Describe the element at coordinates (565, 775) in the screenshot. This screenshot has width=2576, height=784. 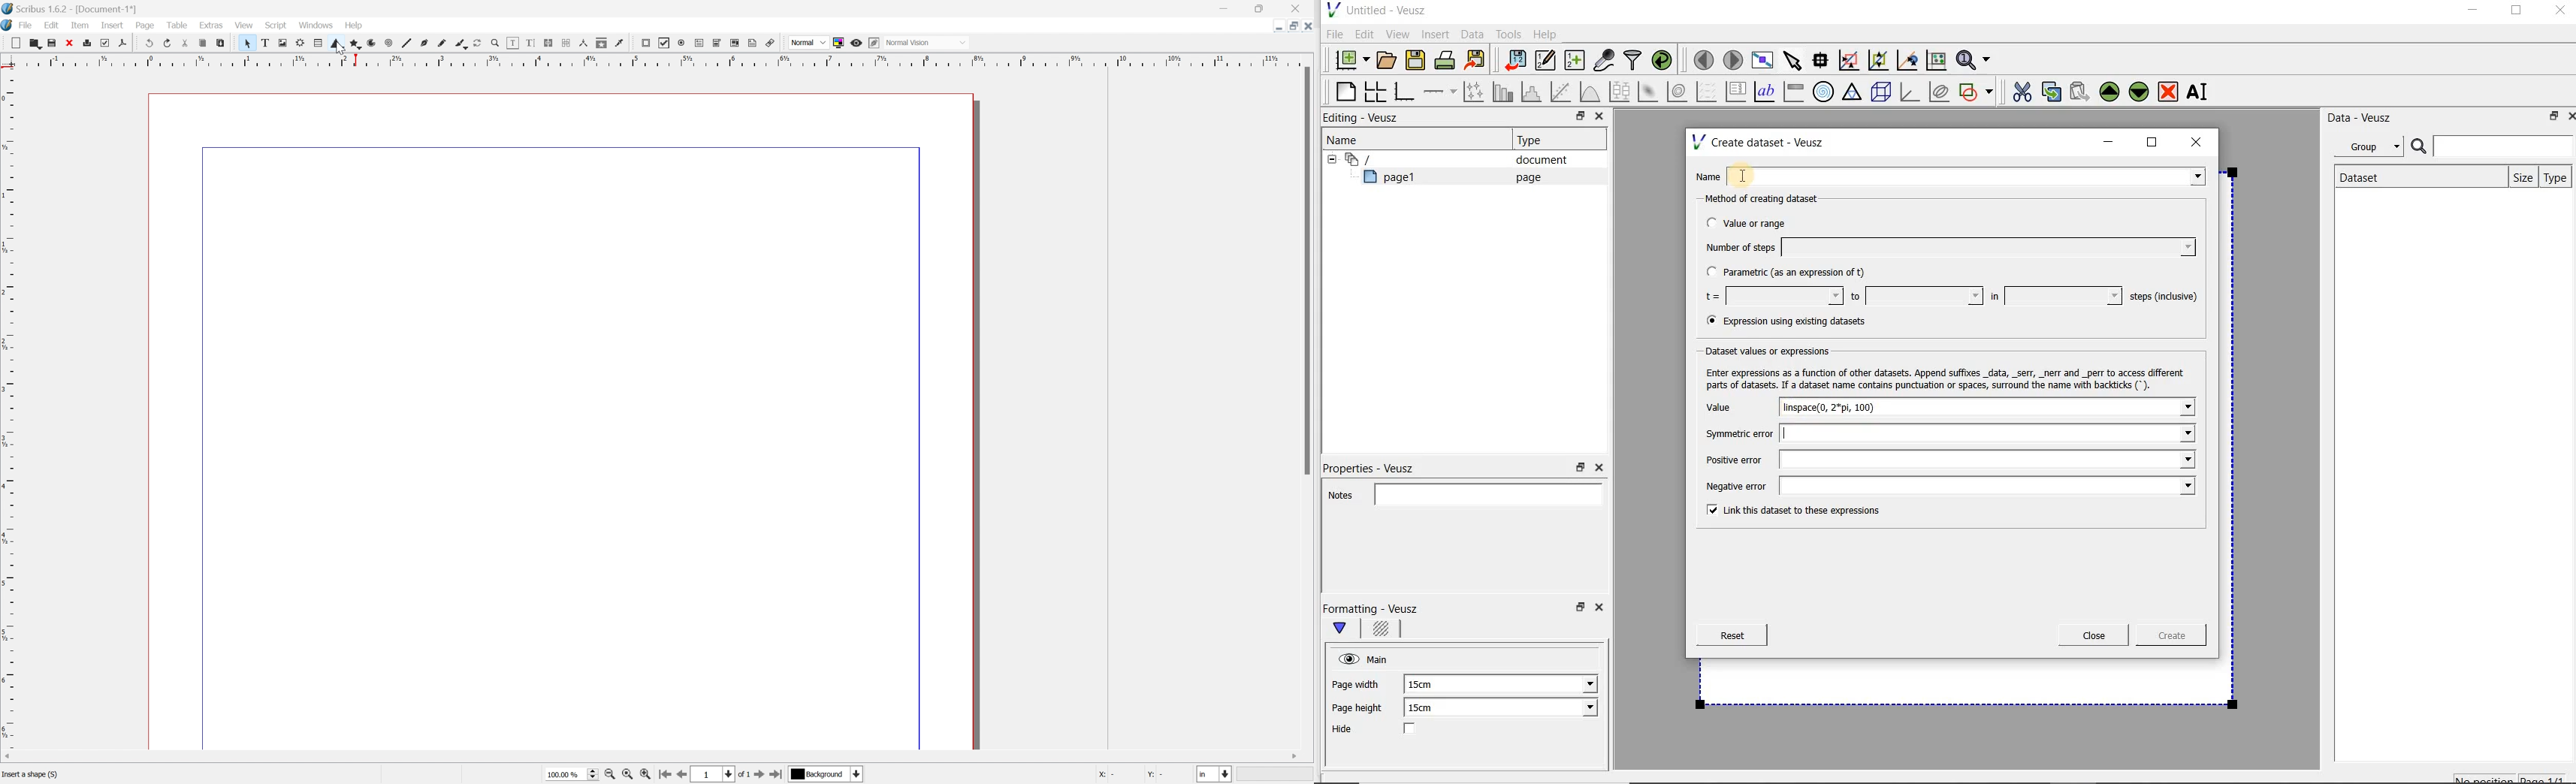
I see `100.00 %` at that location.